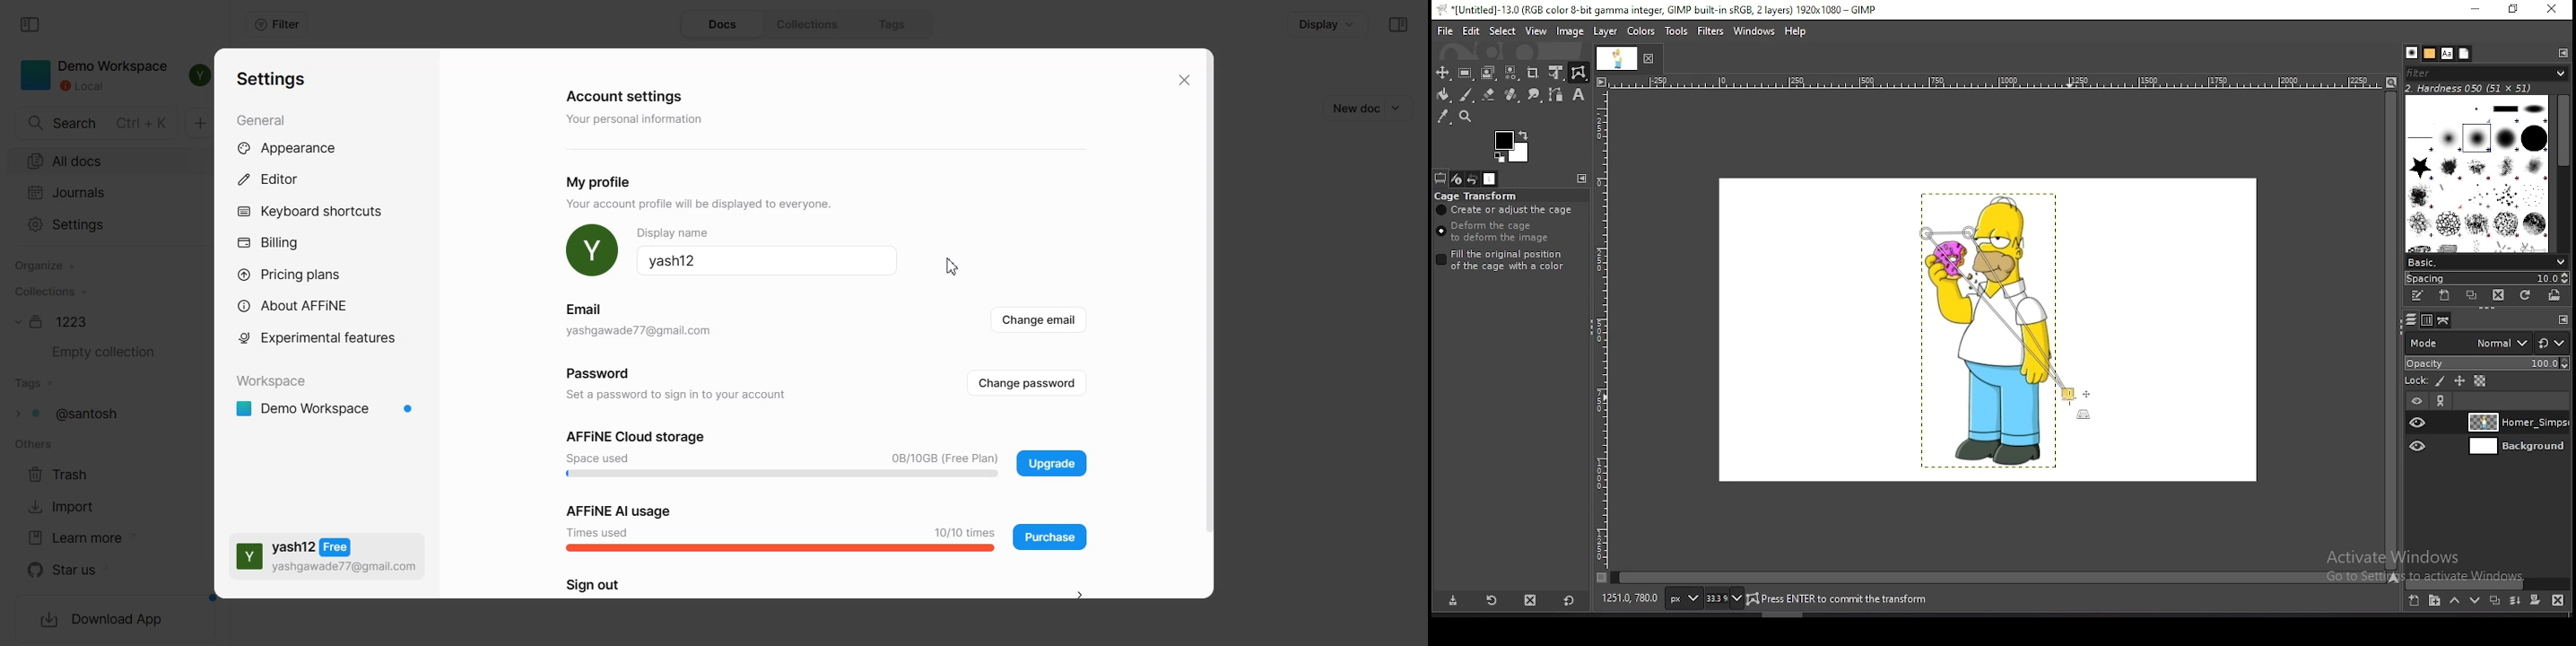 This screenshot has height=672, width=2576. Describe the element at coordinates (2420, 296) in the screenshot. I see `edit this brush` at that location.